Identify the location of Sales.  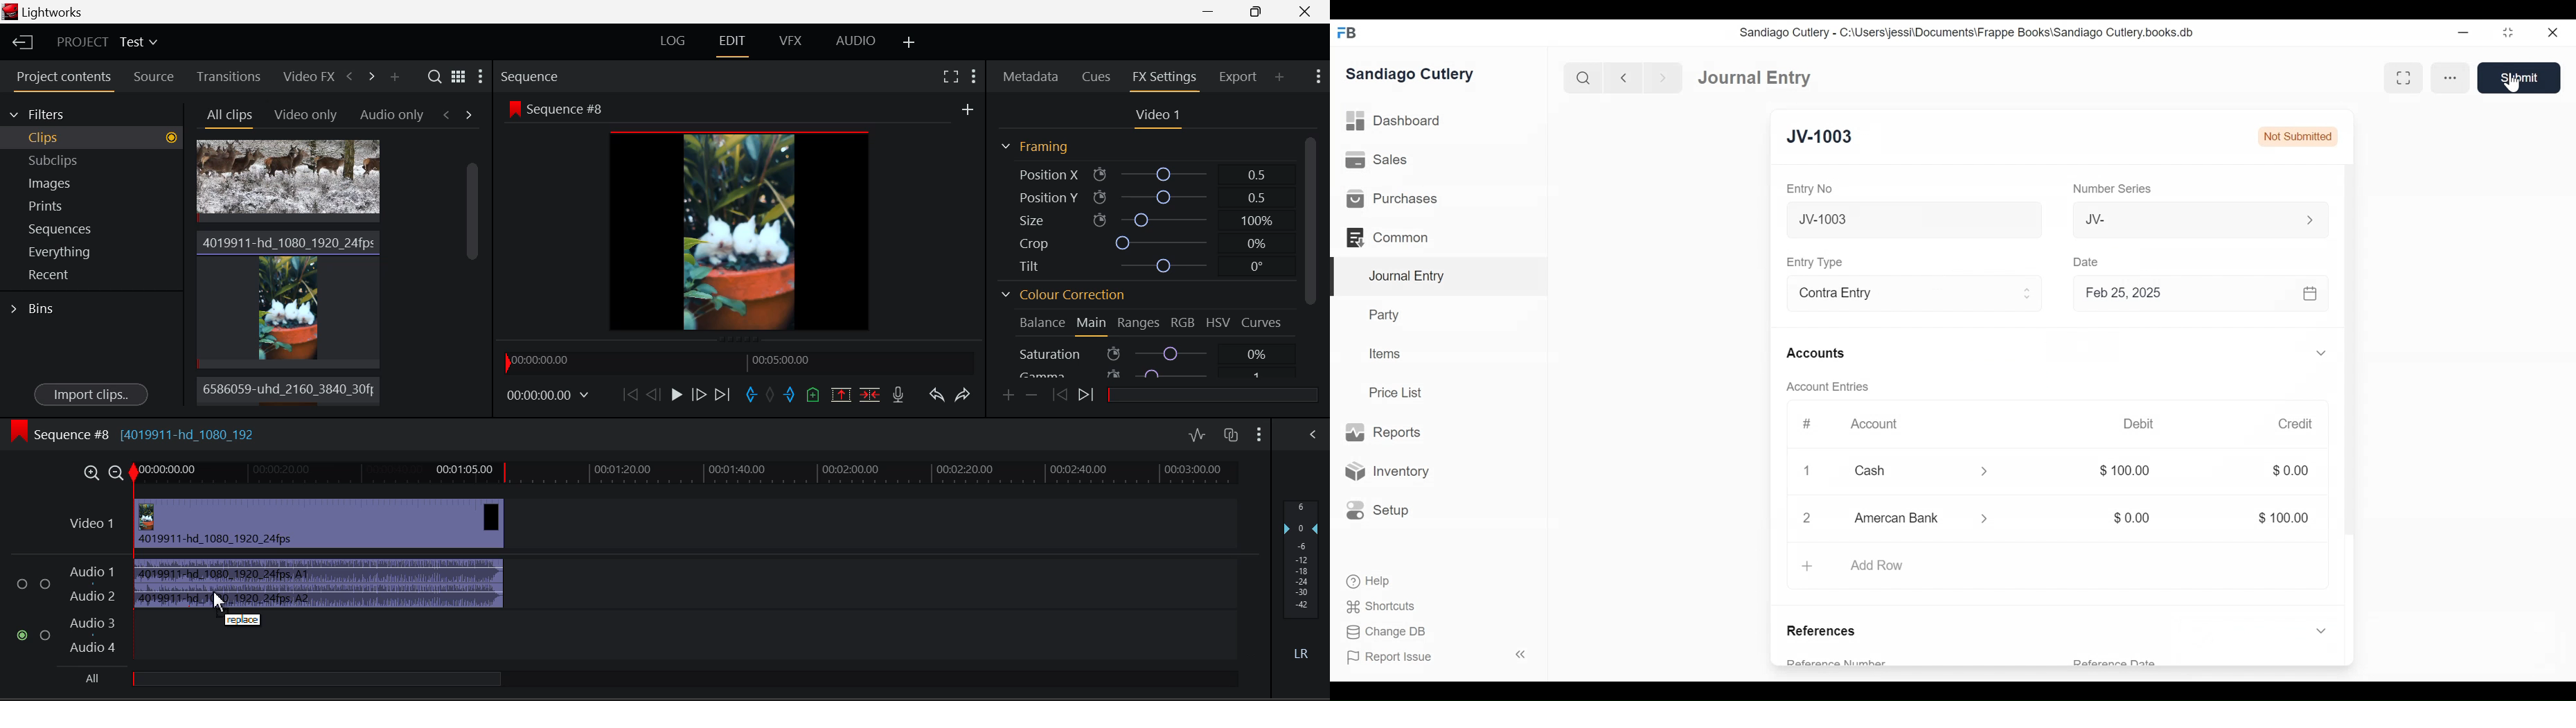
(1375, 161).